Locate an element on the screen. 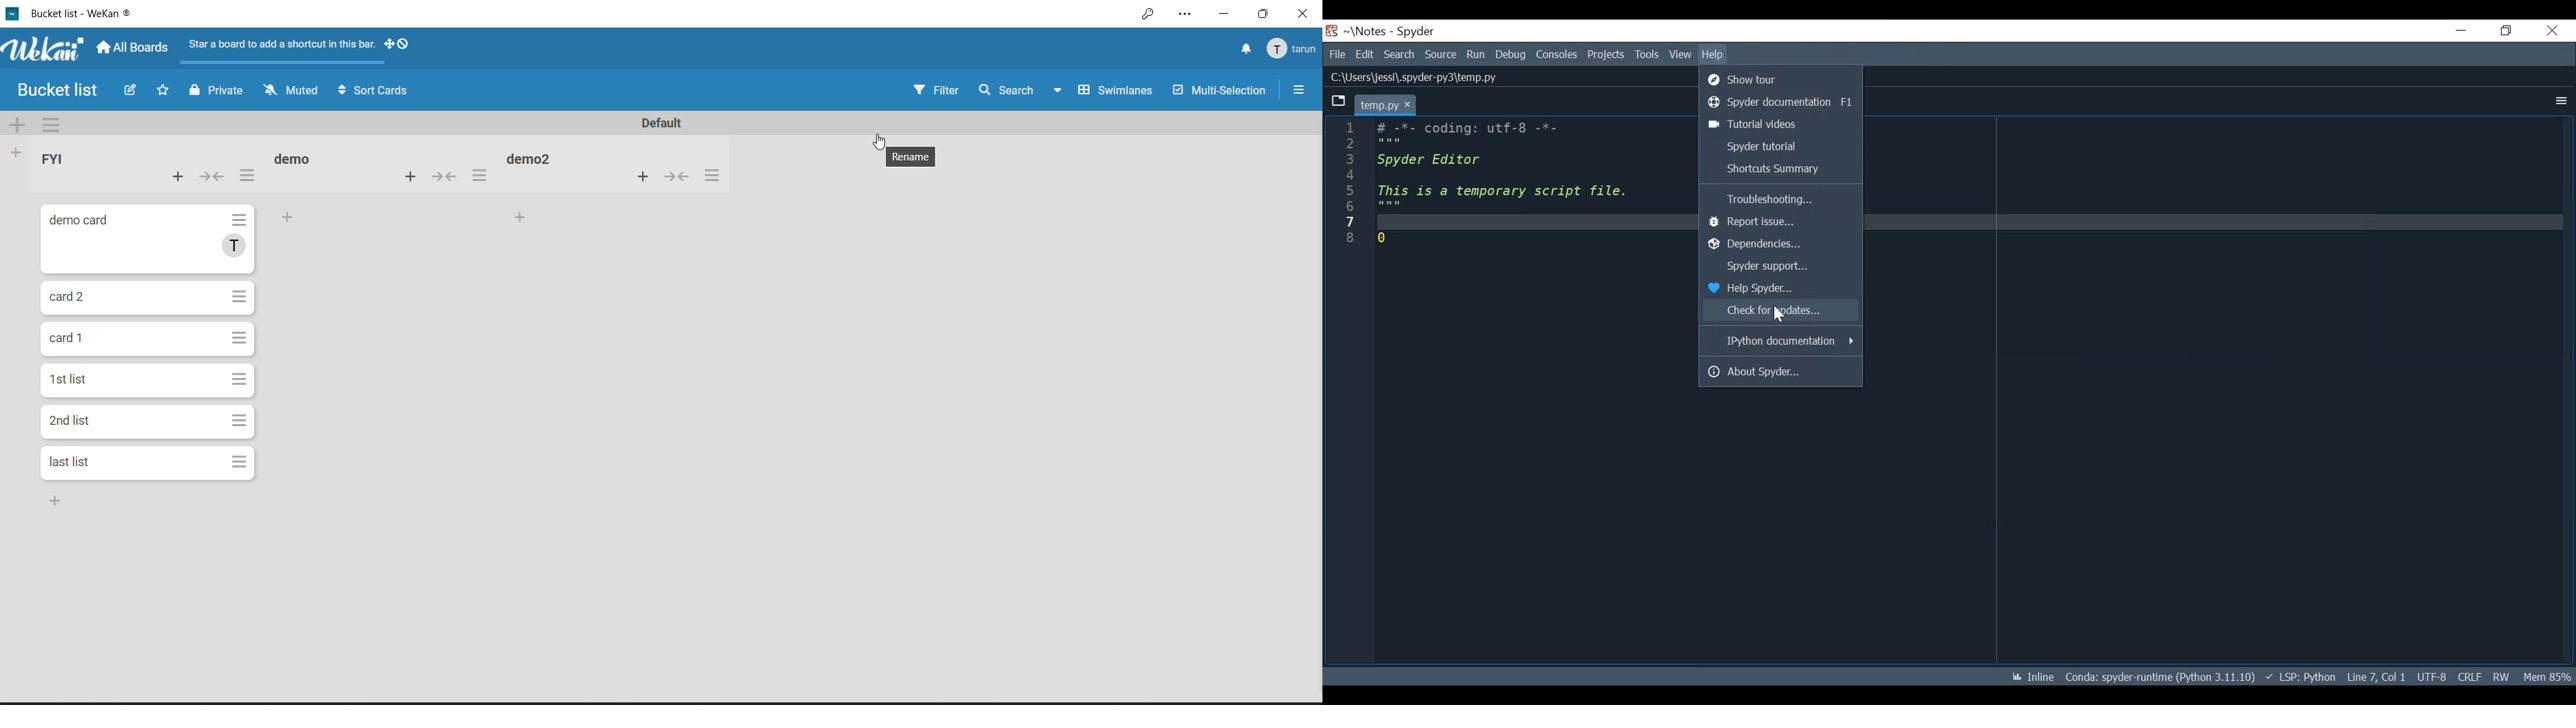 The image size is (2576, 728). About Spyder  is located at coordinates (1780, 372).